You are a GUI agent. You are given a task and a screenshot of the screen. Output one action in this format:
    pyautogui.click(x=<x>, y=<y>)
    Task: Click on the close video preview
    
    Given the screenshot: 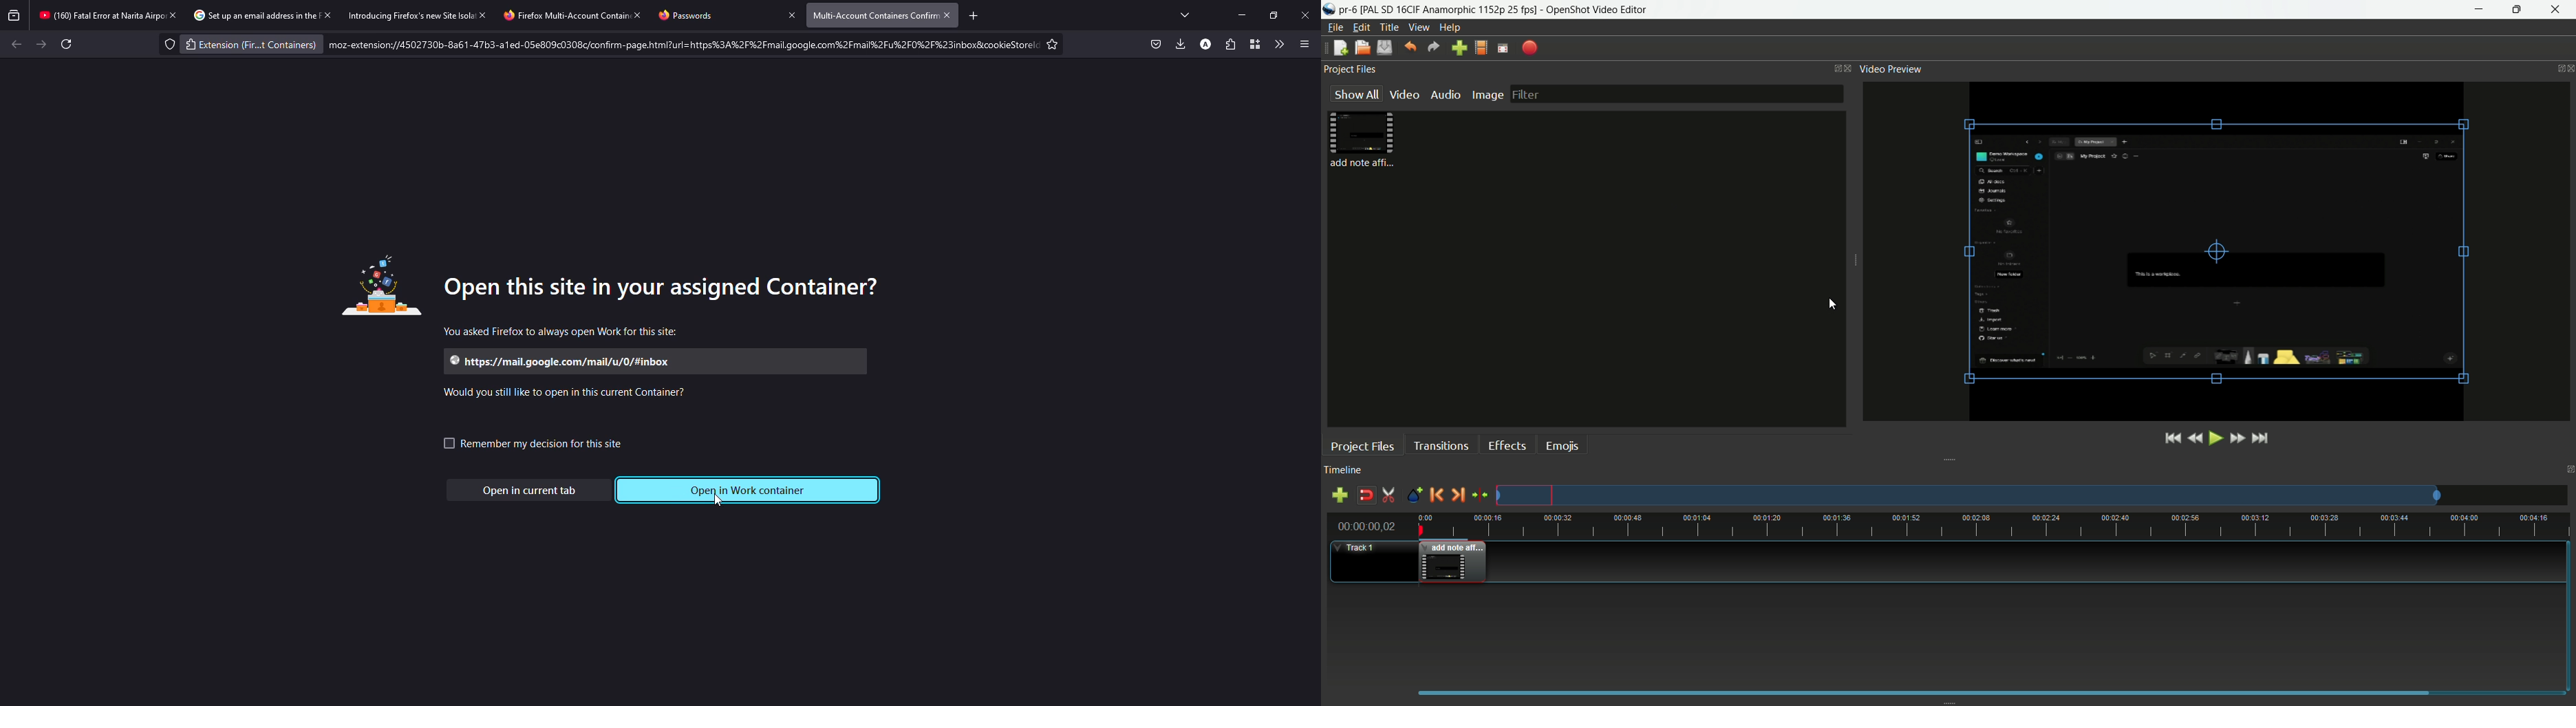 What is the action you would take?
    pyautogui.click(x=2571, y=69)
    